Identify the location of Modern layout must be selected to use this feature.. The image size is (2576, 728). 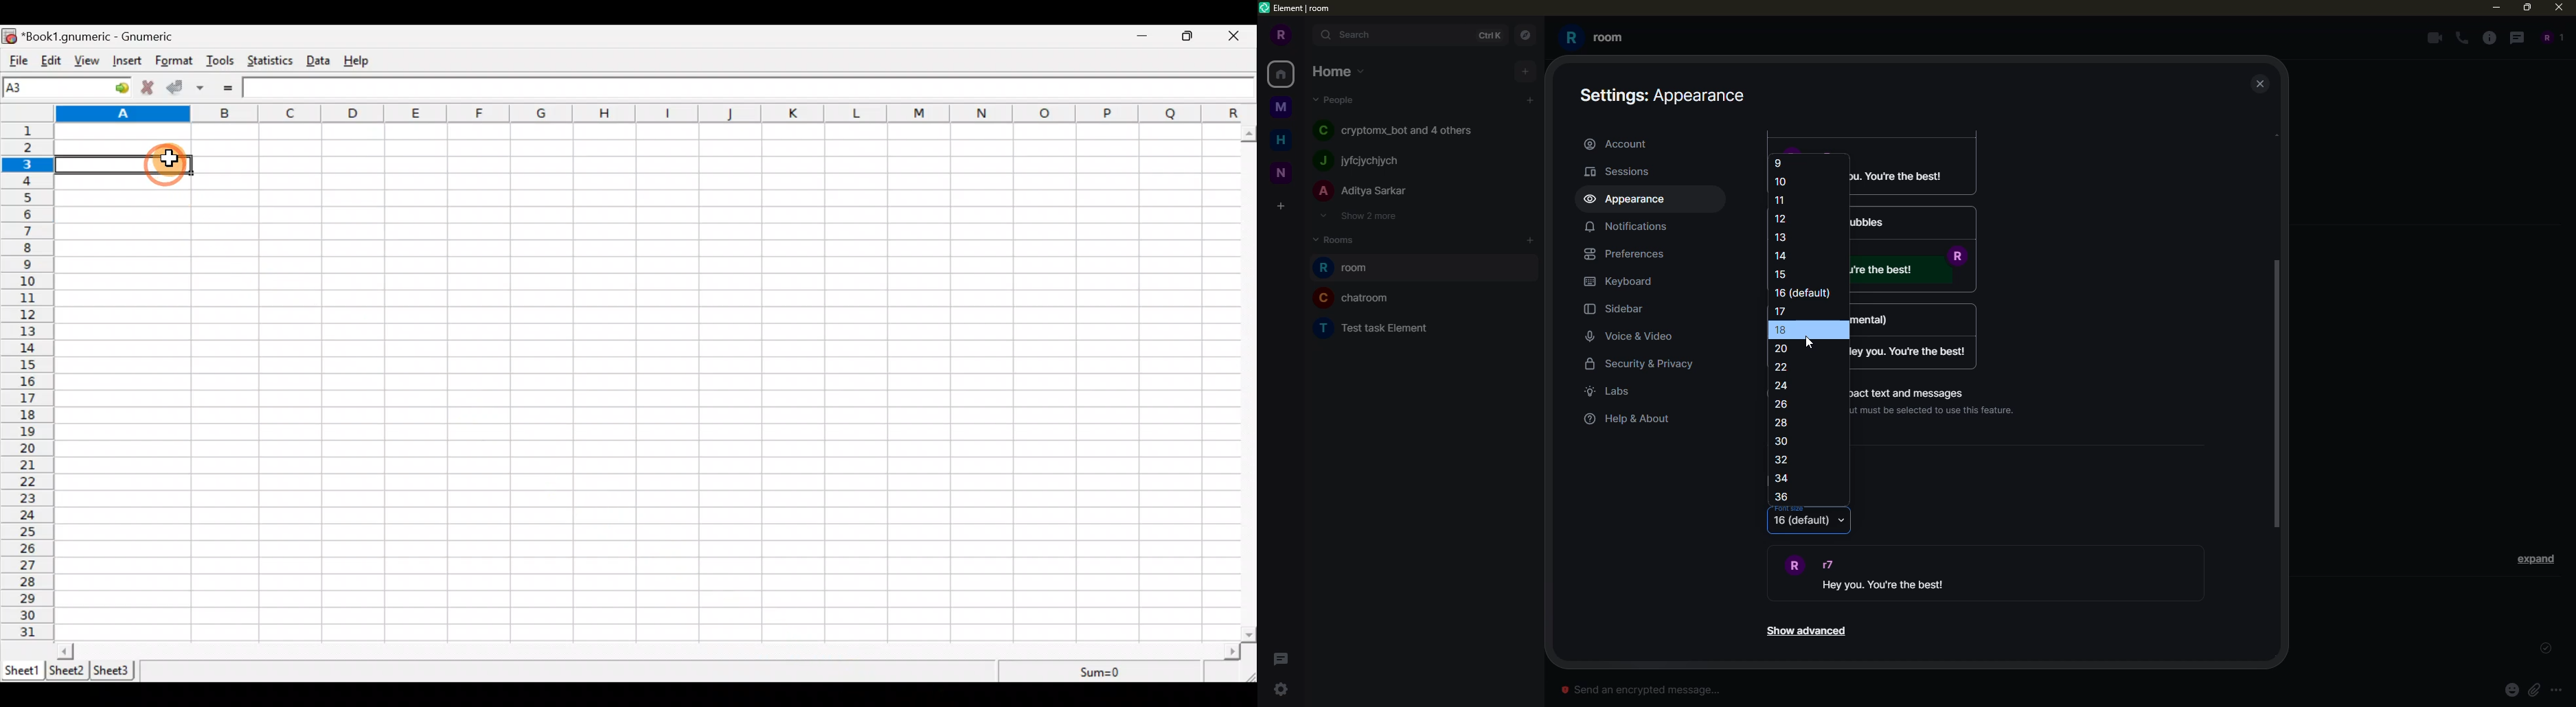
(1941, 410).